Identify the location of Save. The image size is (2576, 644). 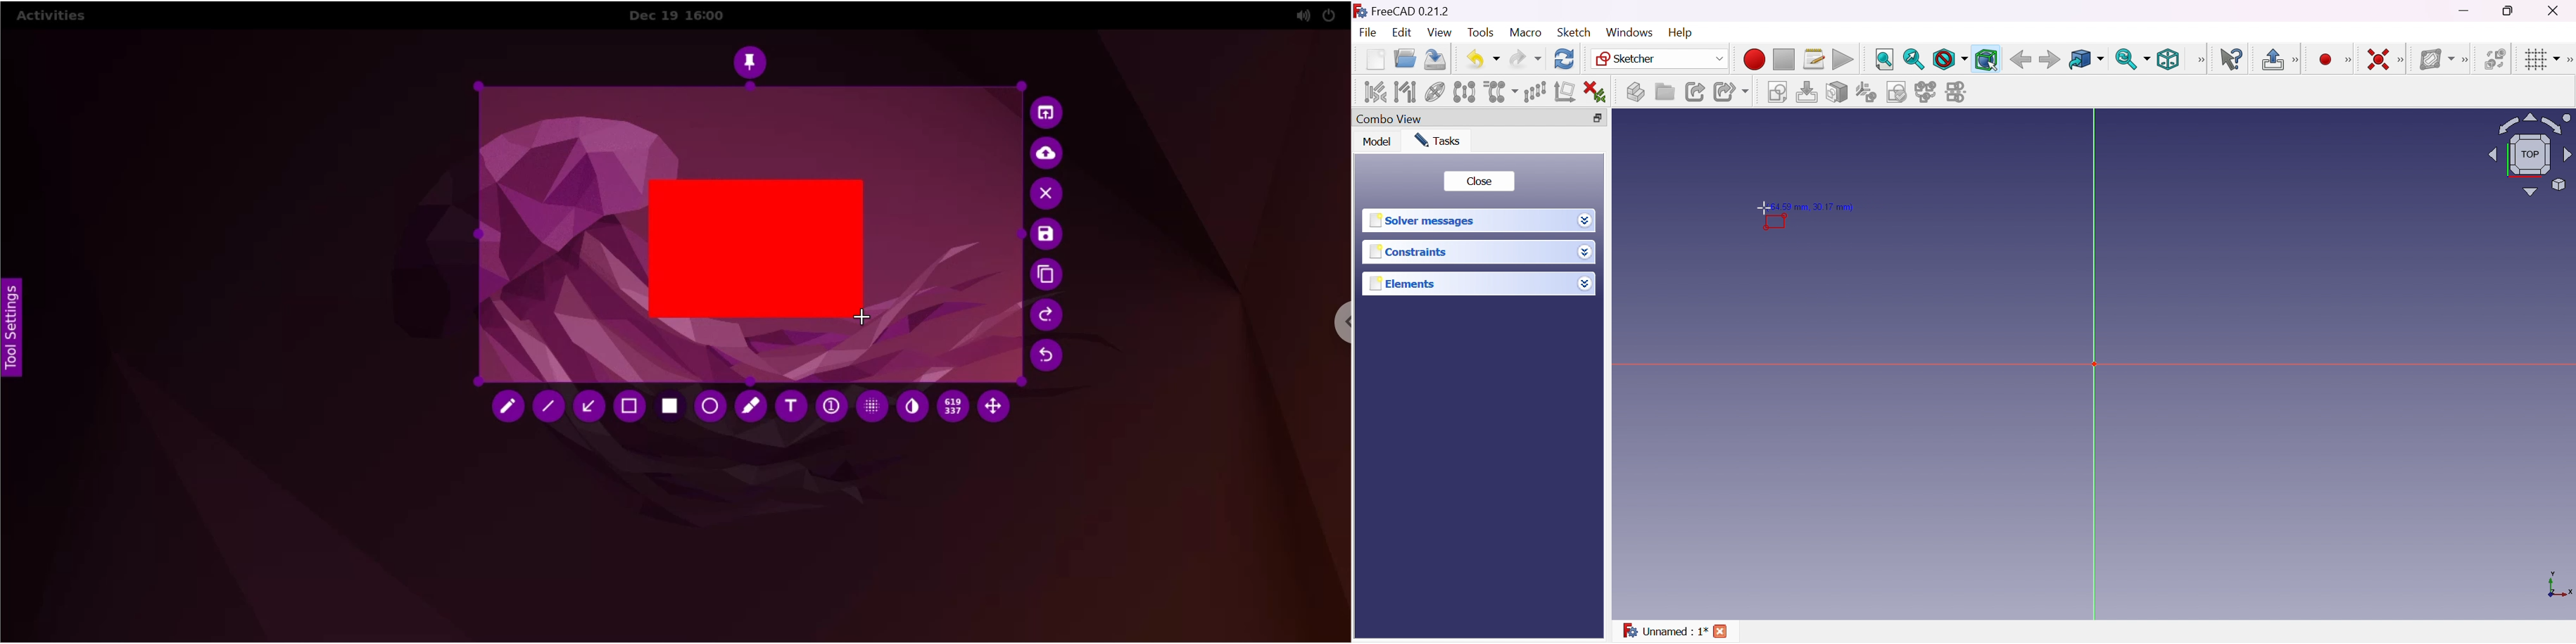
(1436, 60).